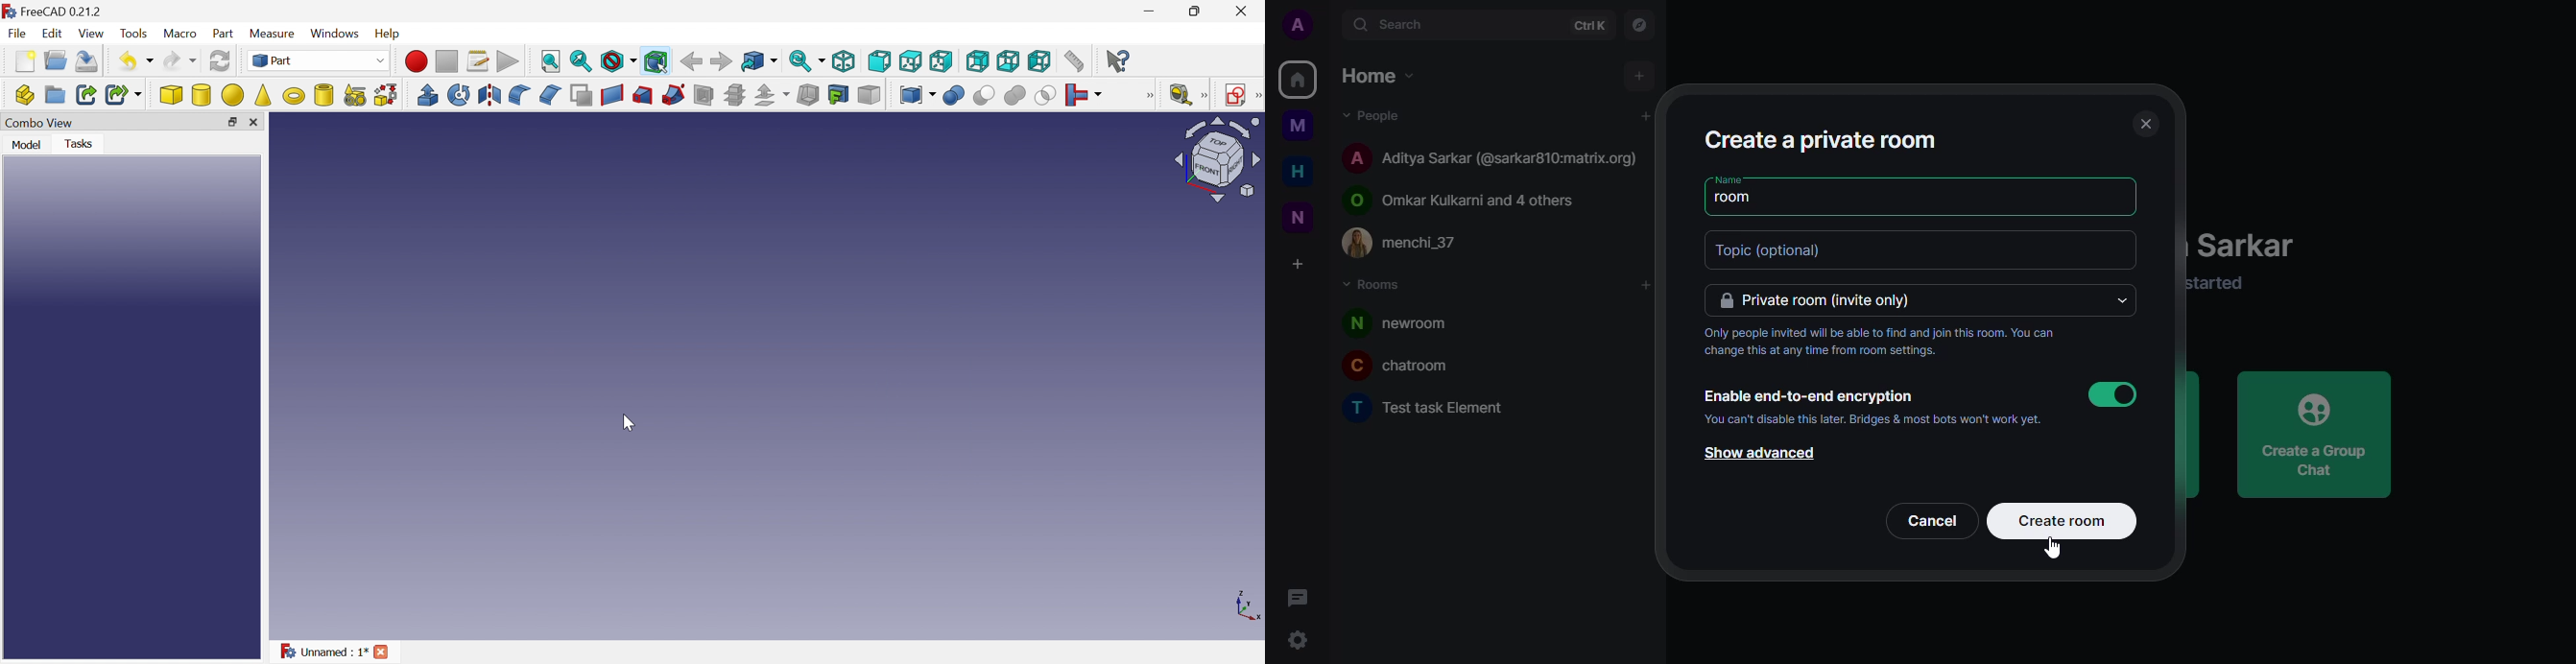 The height and width of the screenshot is (672, 2576). What do you see at coordinates (41, 123) in the screenshot?
I see `Combo view` at bounding box center [41, 123].